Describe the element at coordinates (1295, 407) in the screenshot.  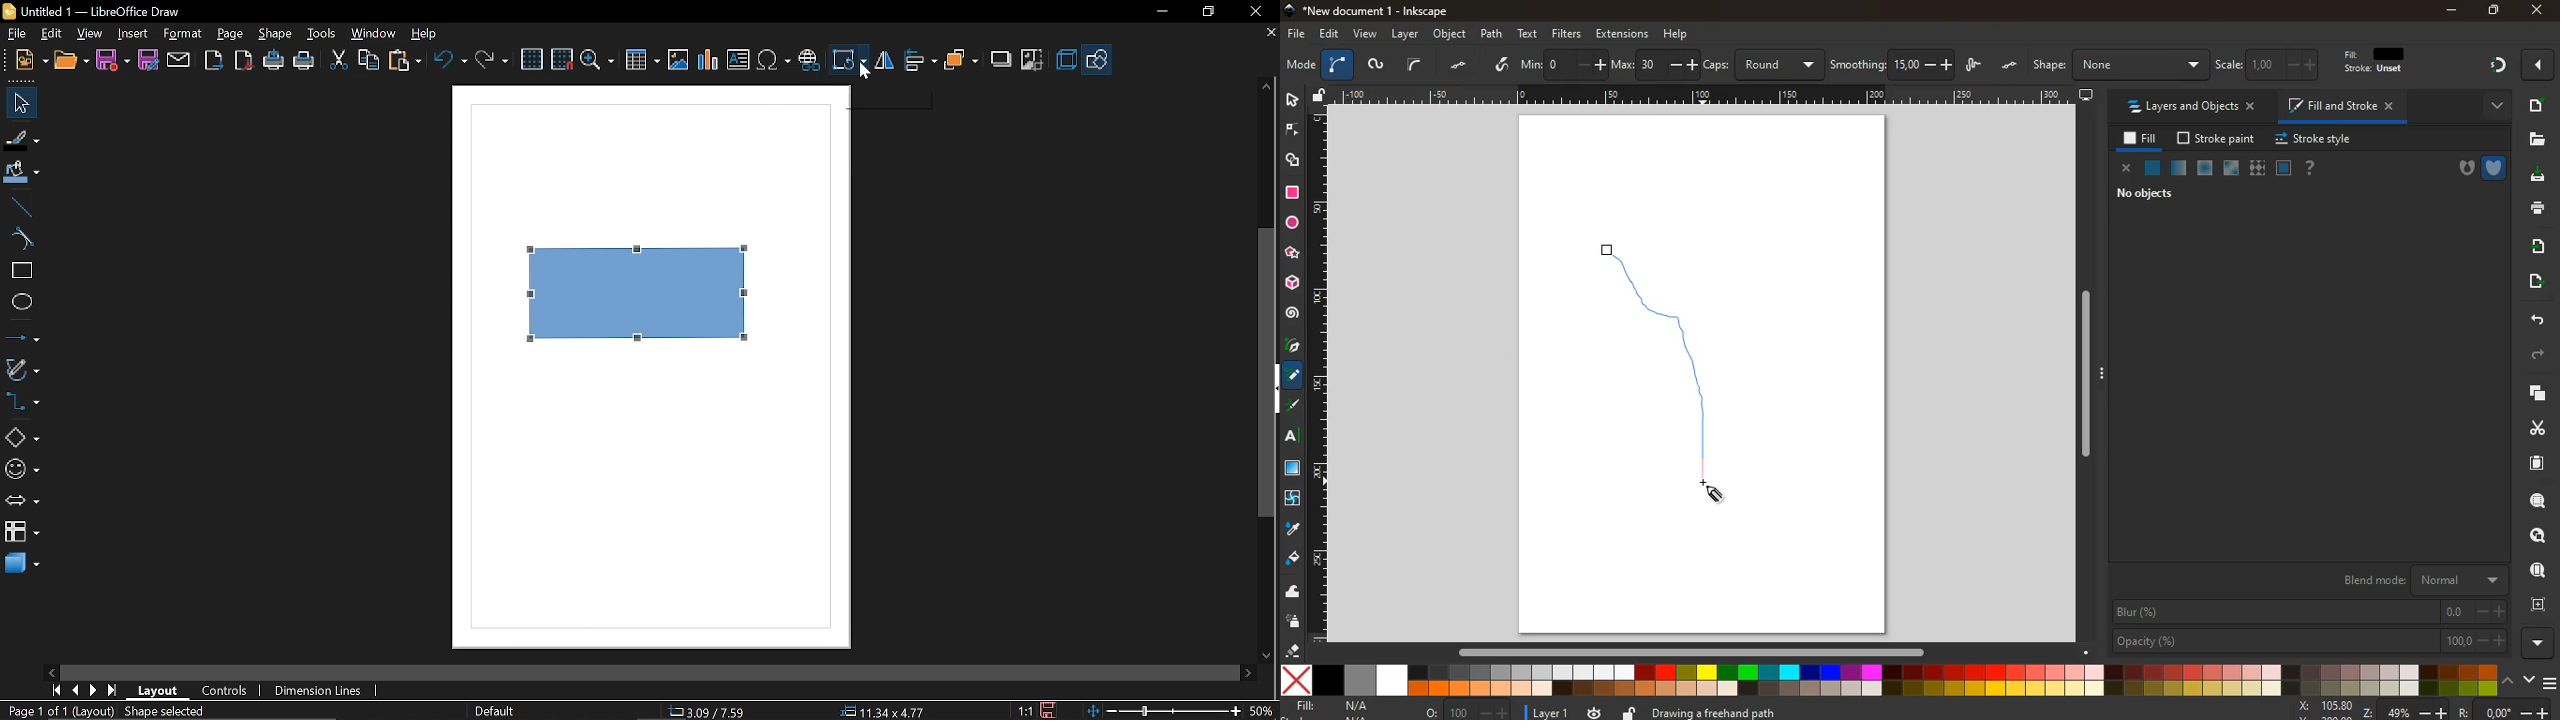
I see `pencil tool` at that location.